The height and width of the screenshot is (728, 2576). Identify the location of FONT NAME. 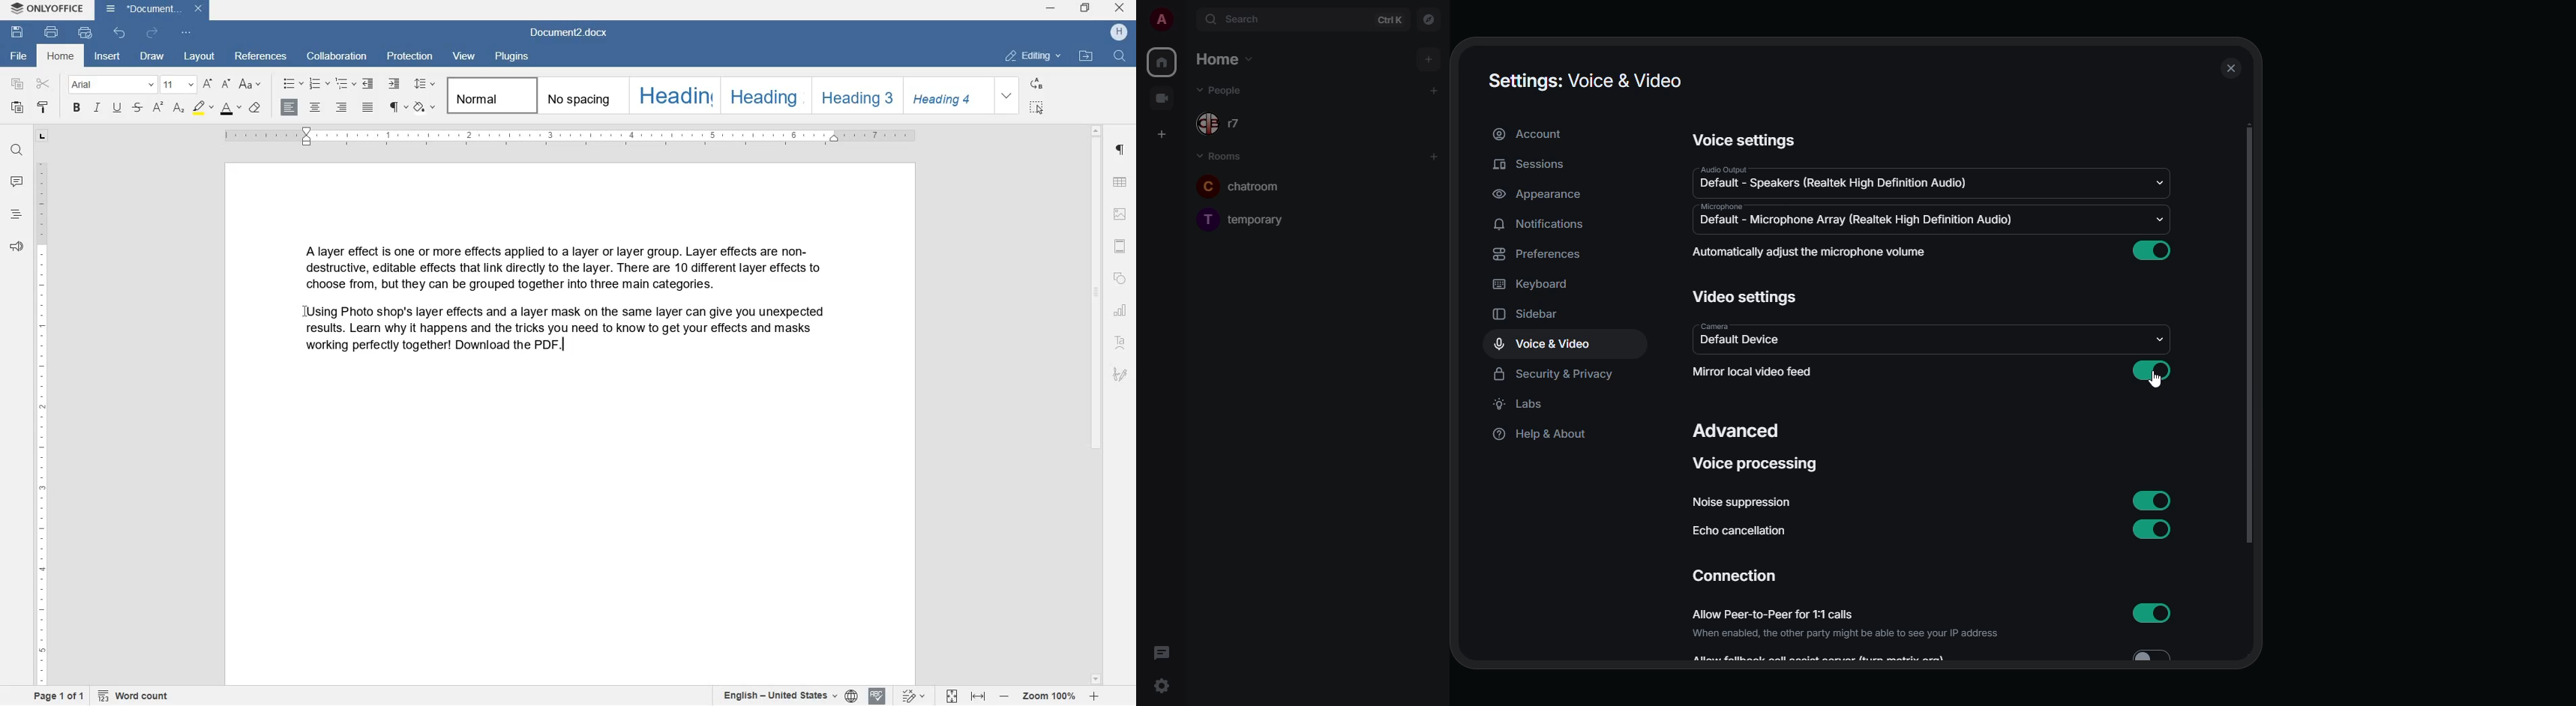
(110, 85).